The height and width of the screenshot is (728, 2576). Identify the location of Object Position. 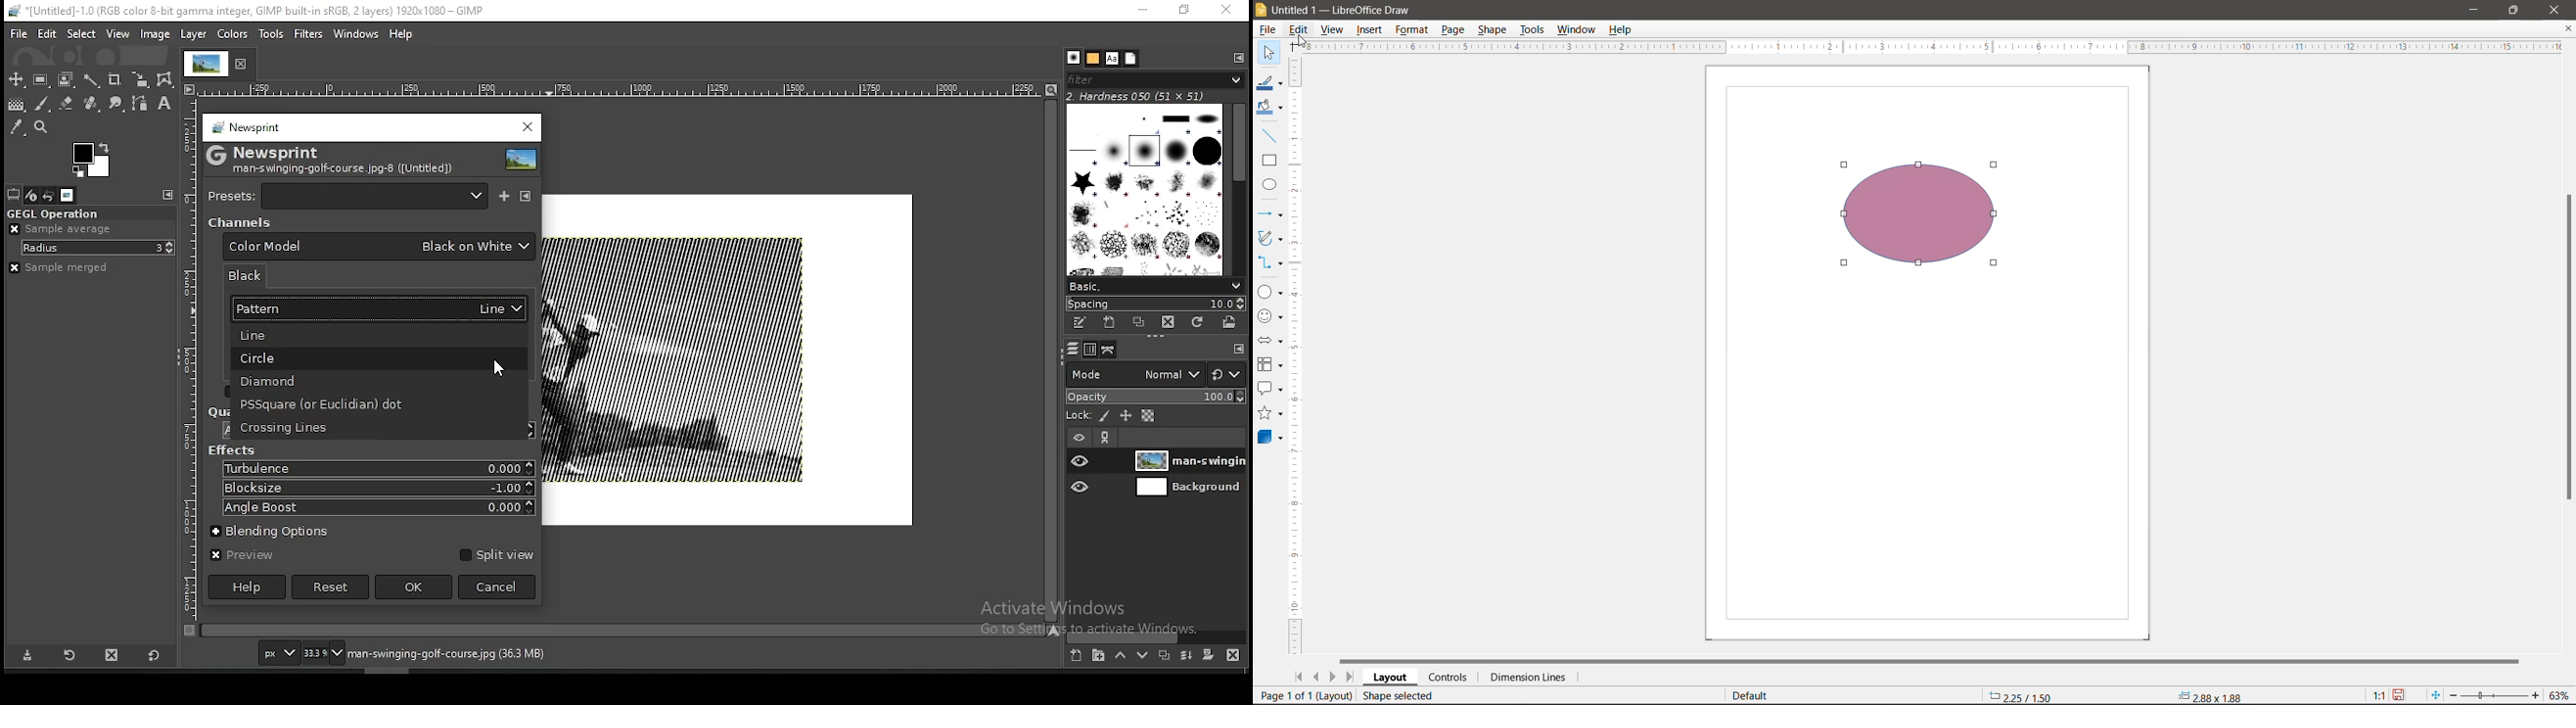
(2021, 695).